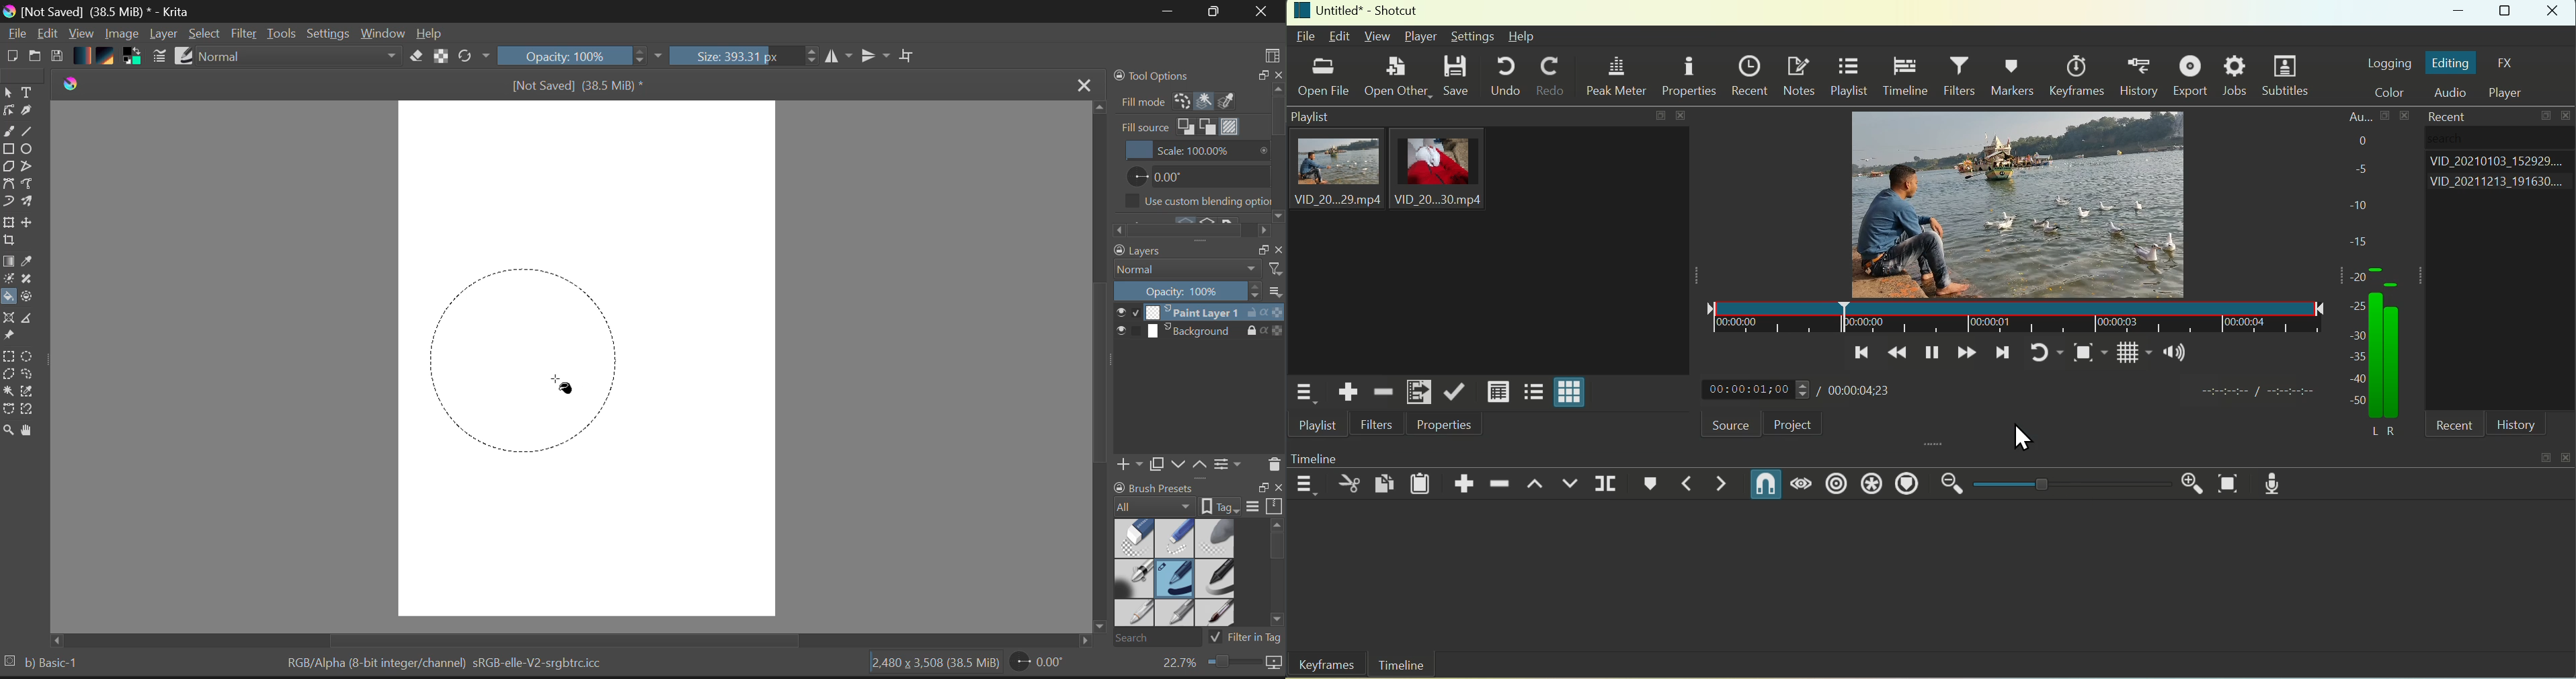  Describe the element at coordinates (32, 226) in the screenshot. I see `Move Layer` at that location.